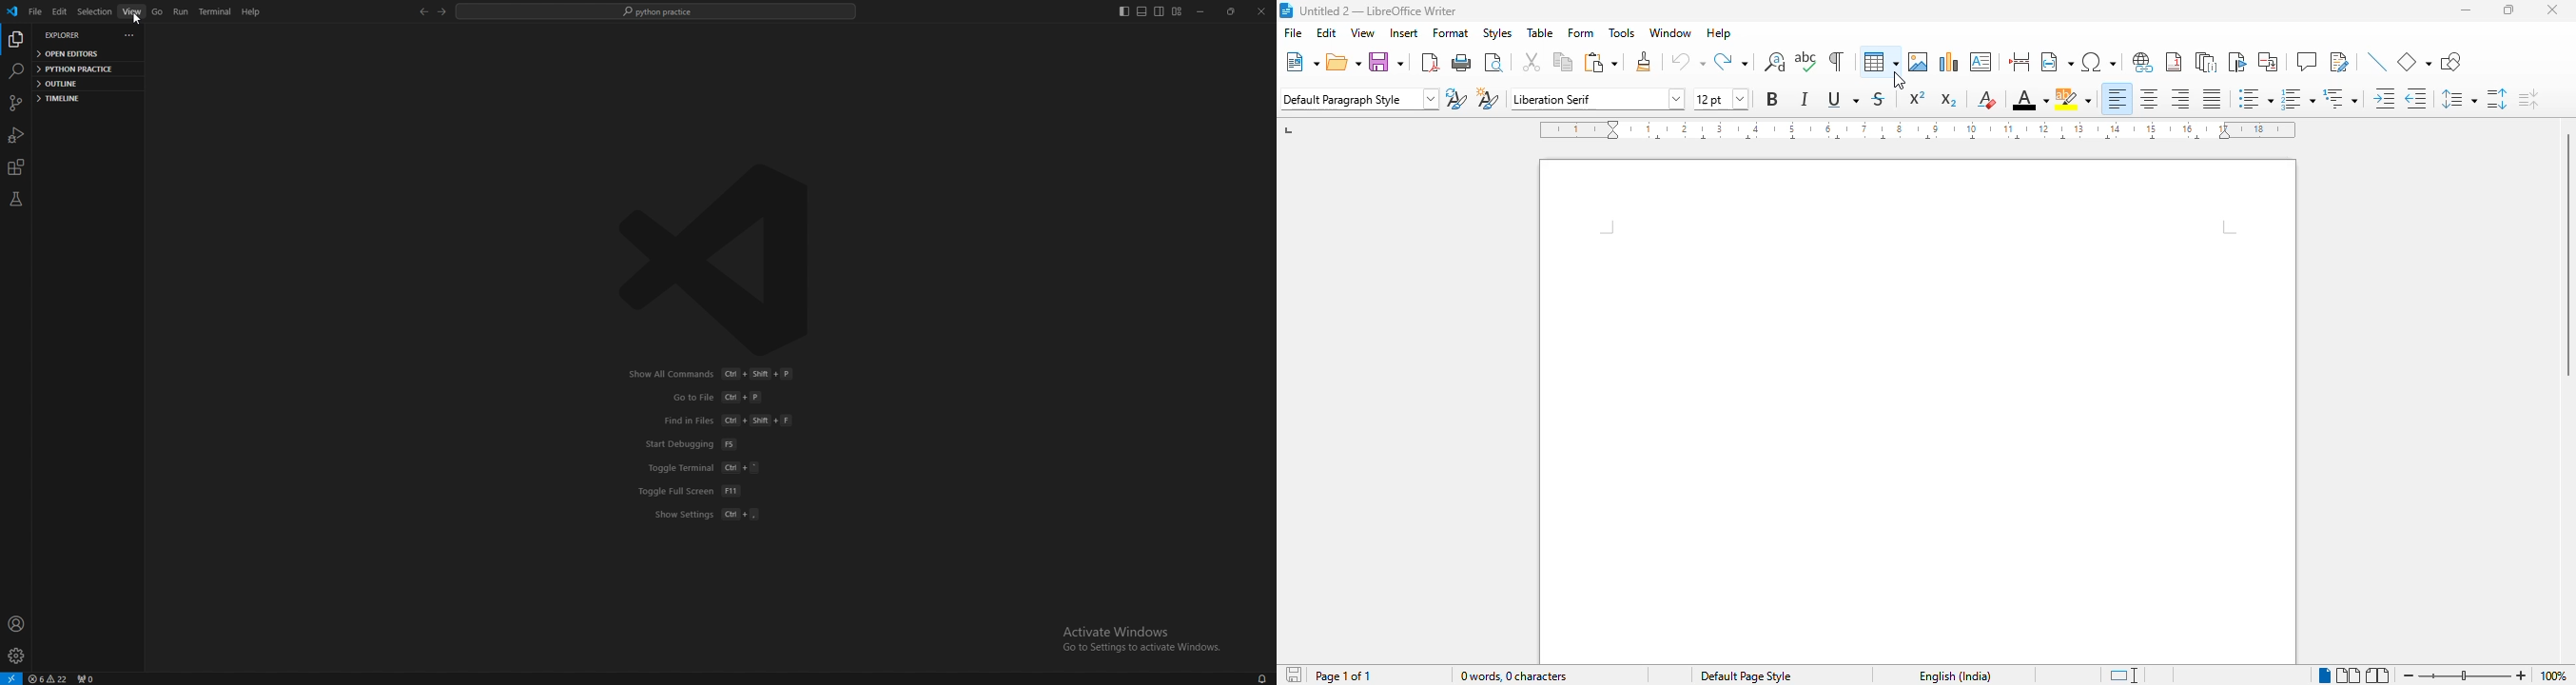 This screenshot has height=700, width=2576. What do you see at coordinates (694, 445) in the screenshot?
I see `start debugging f5` at bounding box center [694, 445].